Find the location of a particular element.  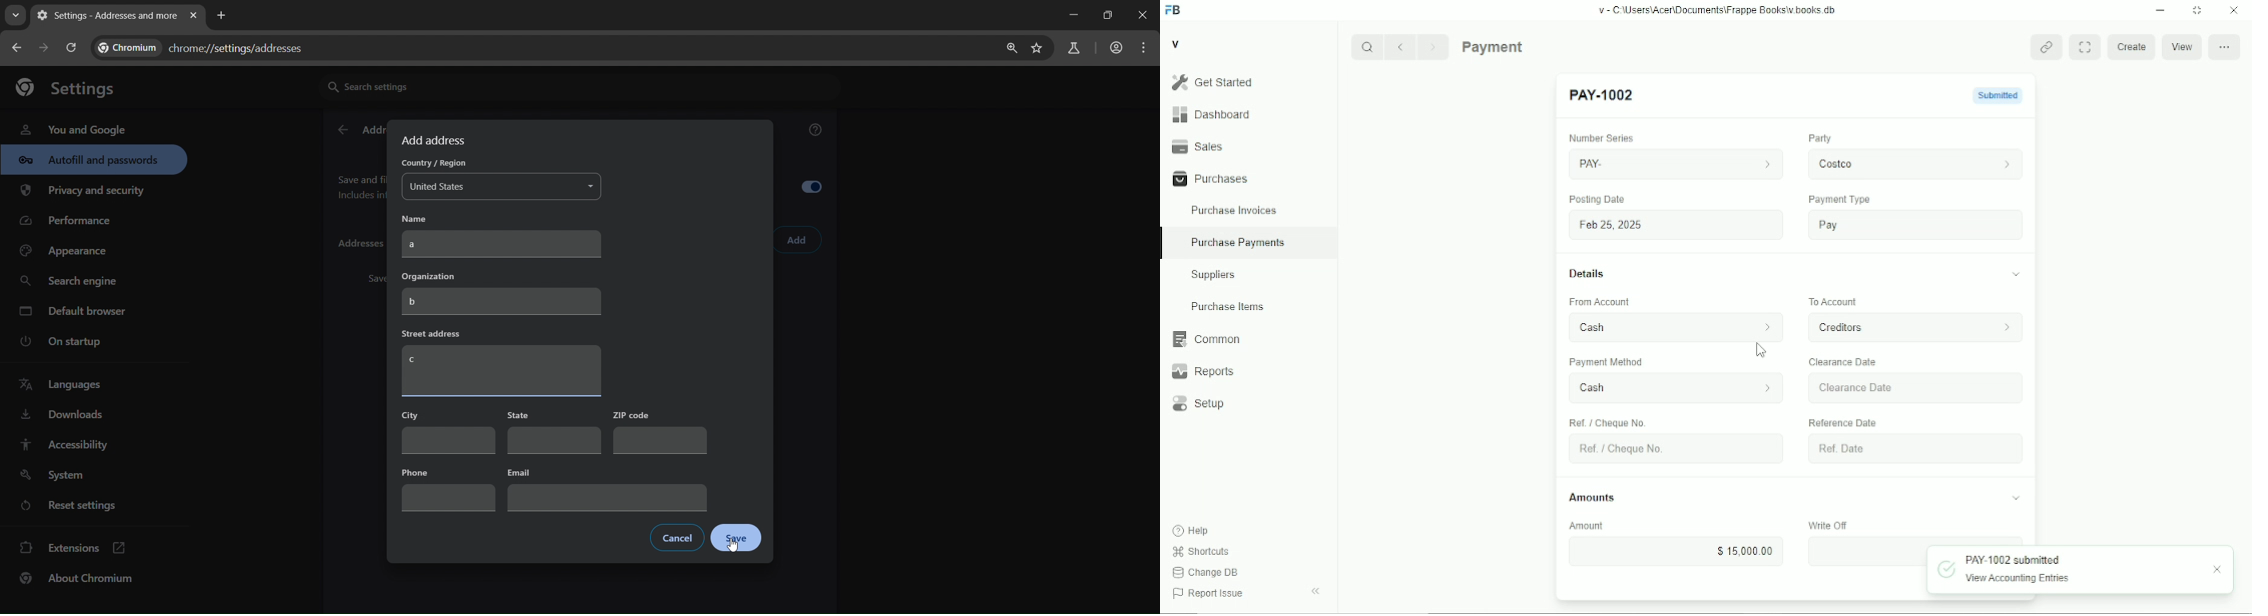

v= C Wsers\Acen\Documents\Frappe Books\v books db is located at coordinates (1718, 10).